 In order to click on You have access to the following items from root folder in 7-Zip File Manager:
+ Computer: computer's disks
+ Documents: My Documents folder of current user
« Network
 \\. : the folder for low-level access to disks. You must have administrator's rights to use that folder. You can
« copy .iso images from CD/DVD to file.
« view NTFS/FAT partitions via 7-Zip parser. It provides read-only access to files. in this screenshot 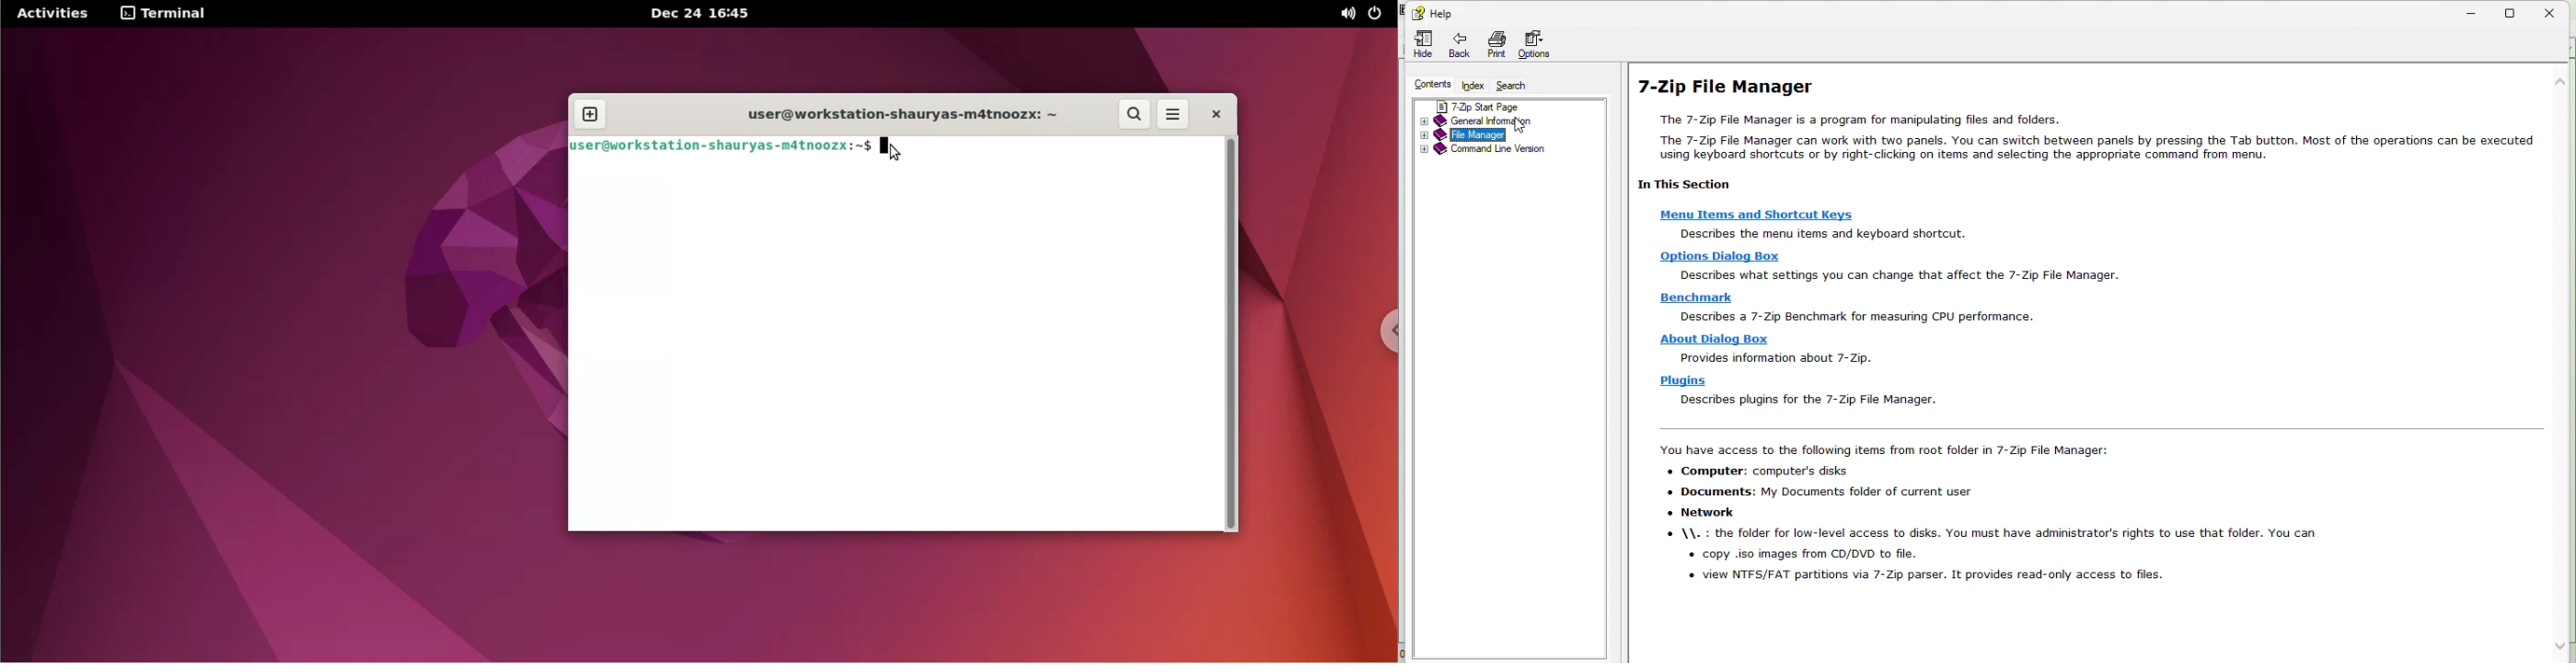, I will do `click(2010, 523)`.